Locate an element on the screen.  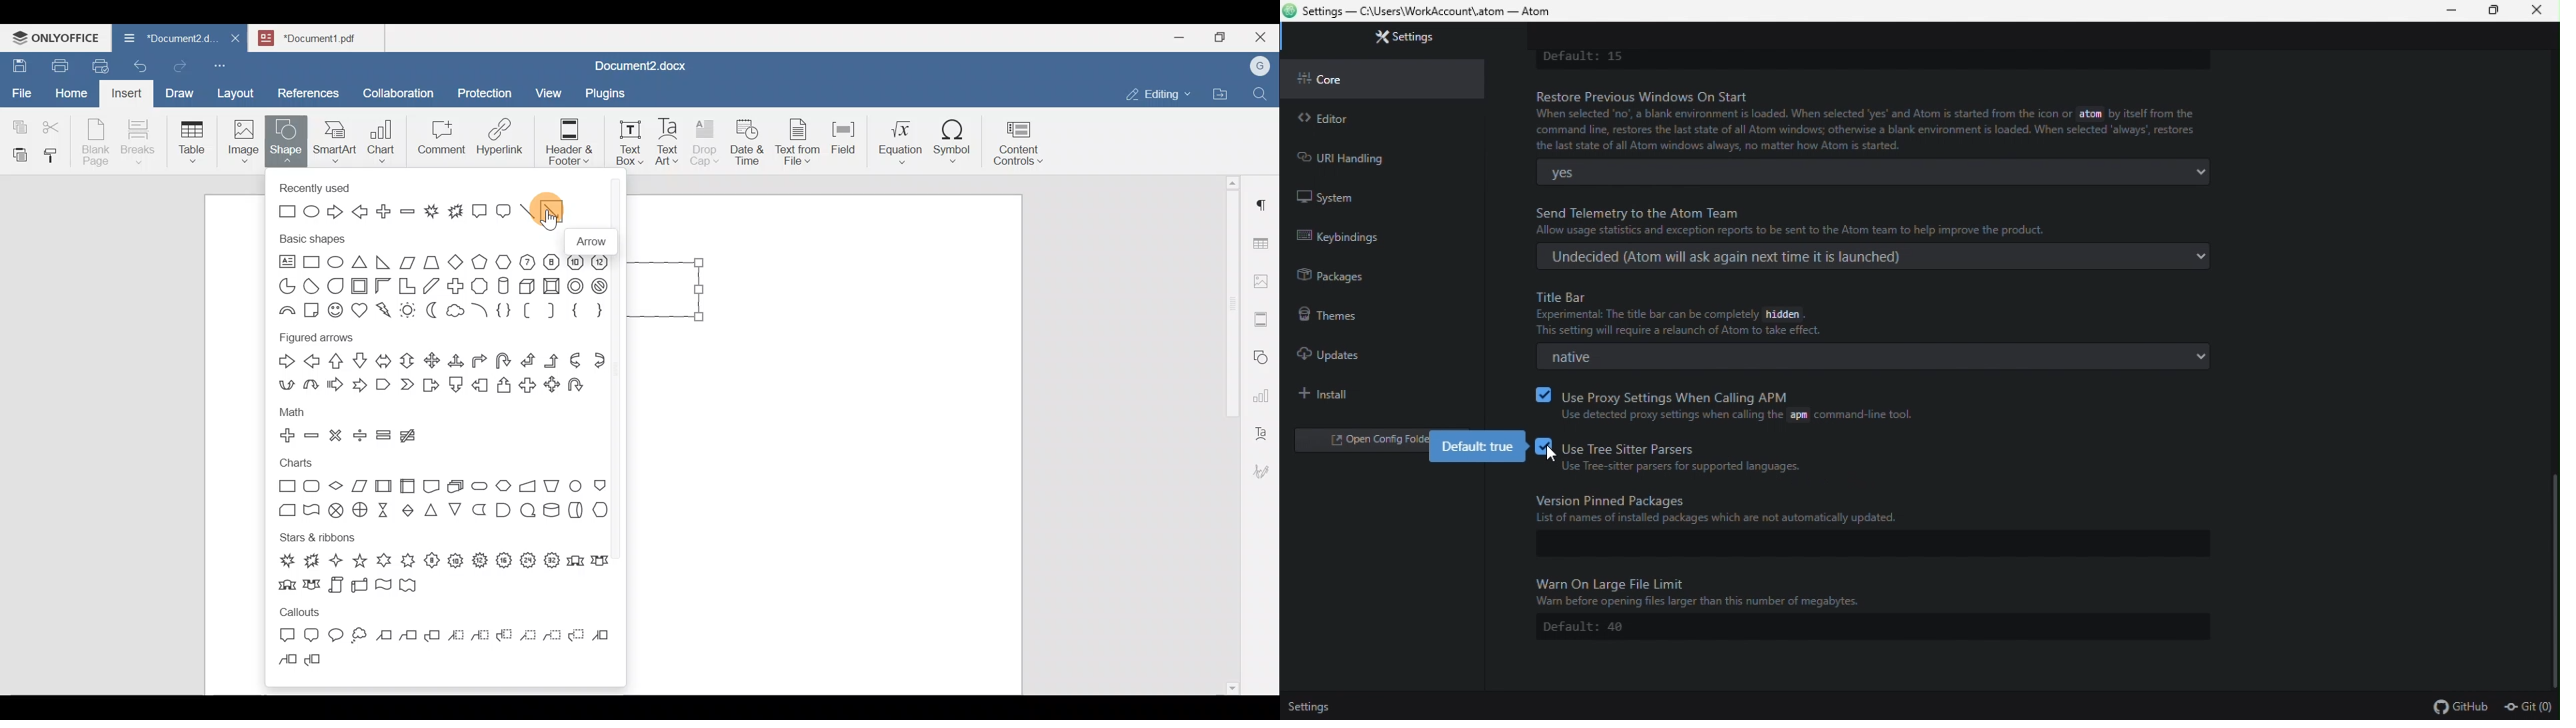
Figured arrows is located at coordinates (435, 363).